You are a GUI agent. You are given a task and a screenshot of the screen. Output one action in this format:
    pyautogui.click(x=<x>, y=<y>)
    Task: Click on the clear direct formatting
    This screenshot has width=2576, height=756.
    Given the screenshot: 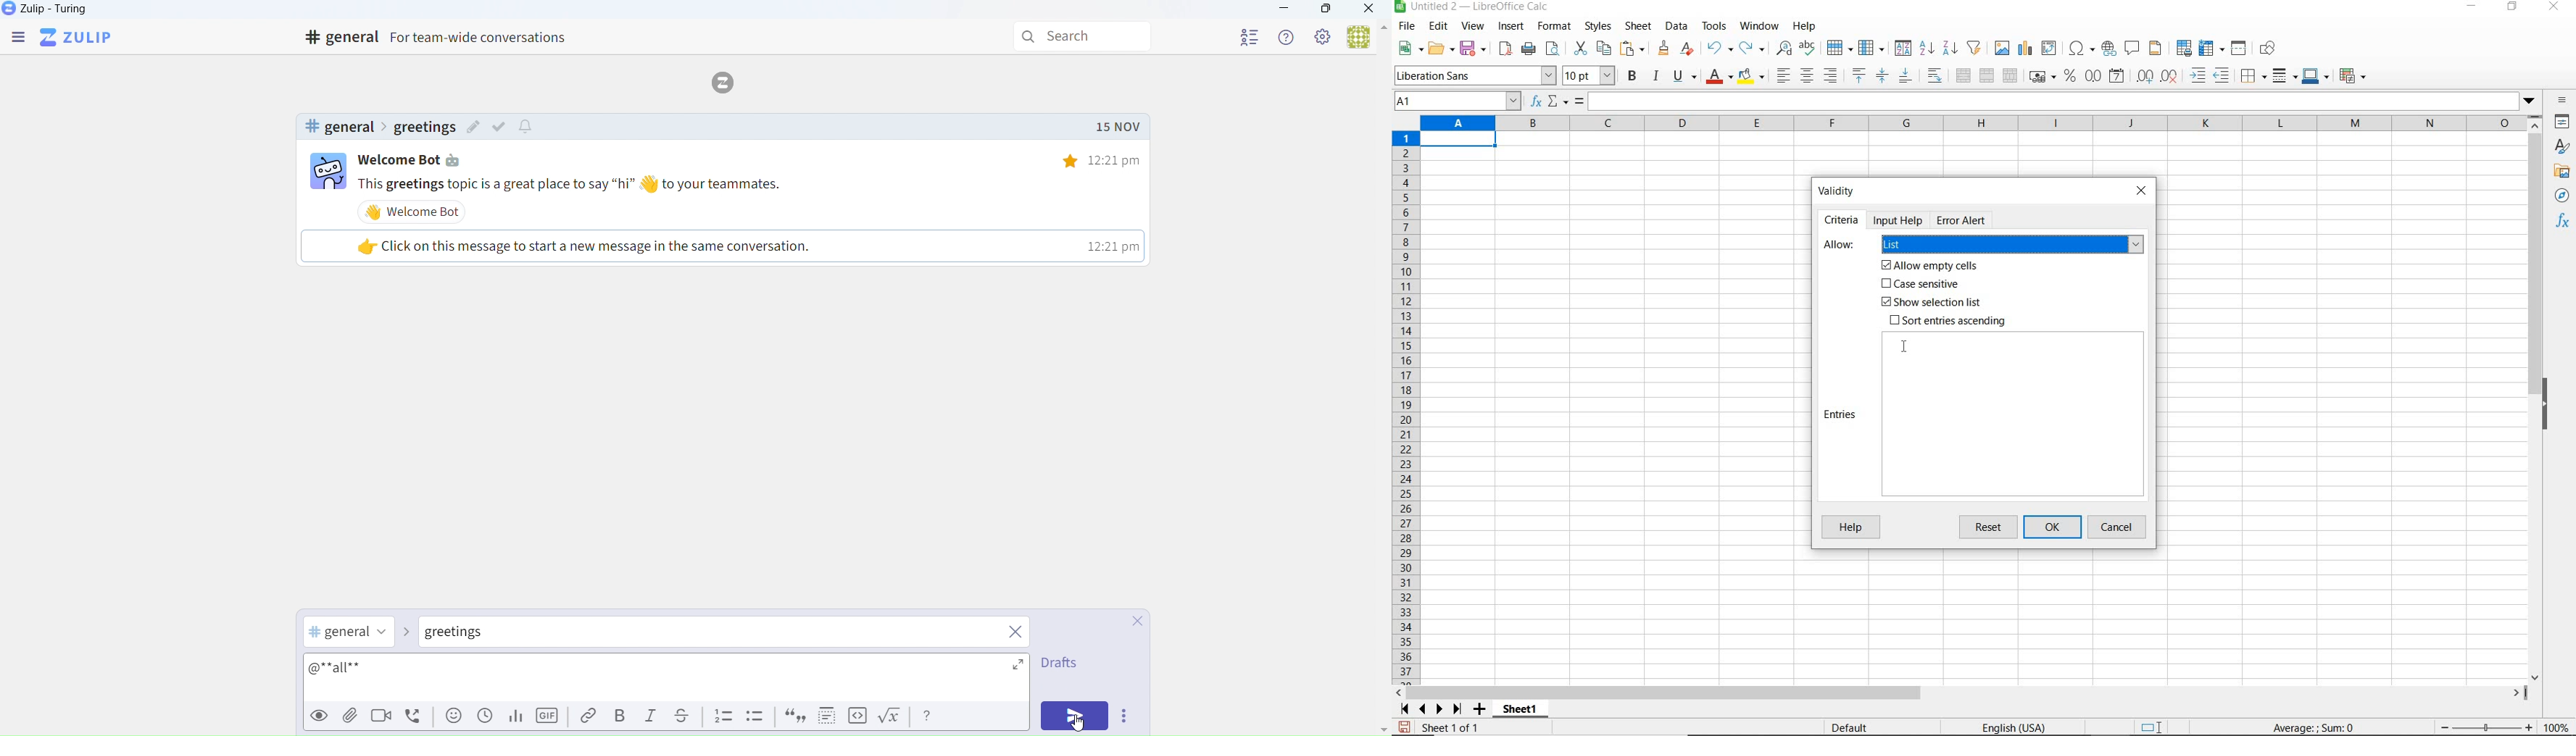 What is the action you would take?
    pyautogui.click(x=1689, y=49)
    